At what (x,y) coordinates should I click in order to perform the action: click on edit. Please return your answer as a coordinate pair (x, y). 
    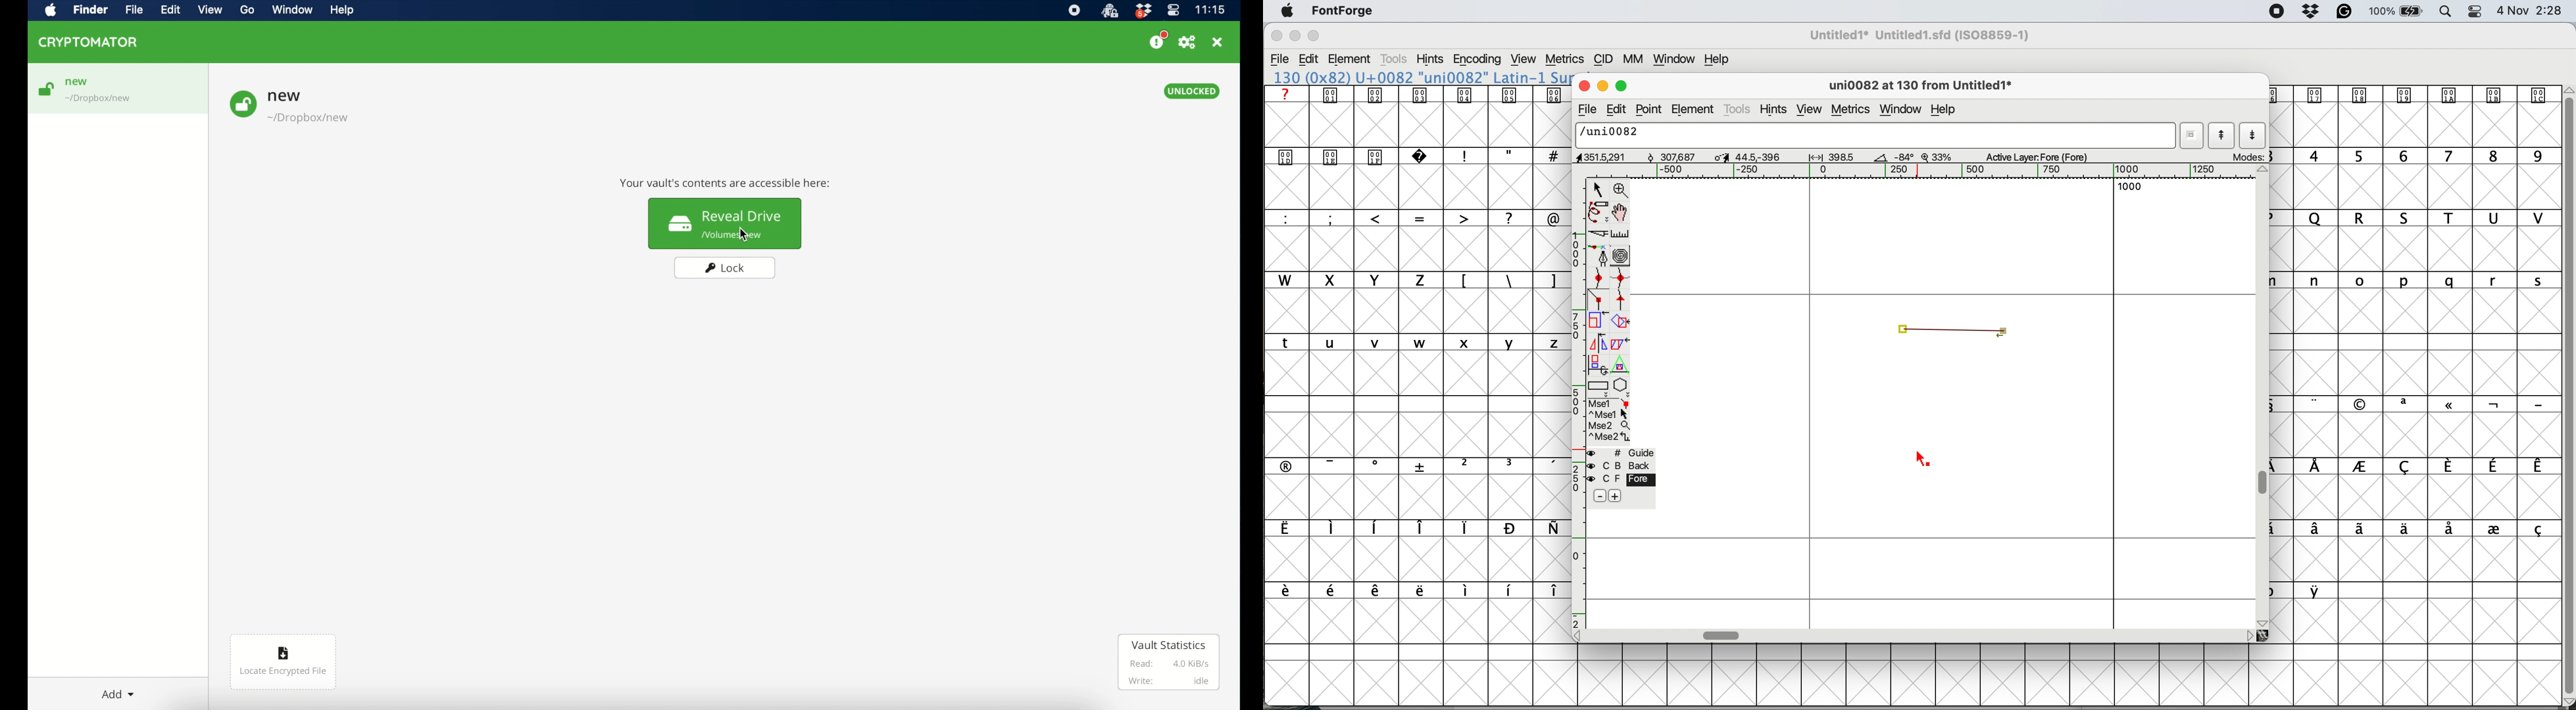
    Looking at the image, I should click on (1614, 110).